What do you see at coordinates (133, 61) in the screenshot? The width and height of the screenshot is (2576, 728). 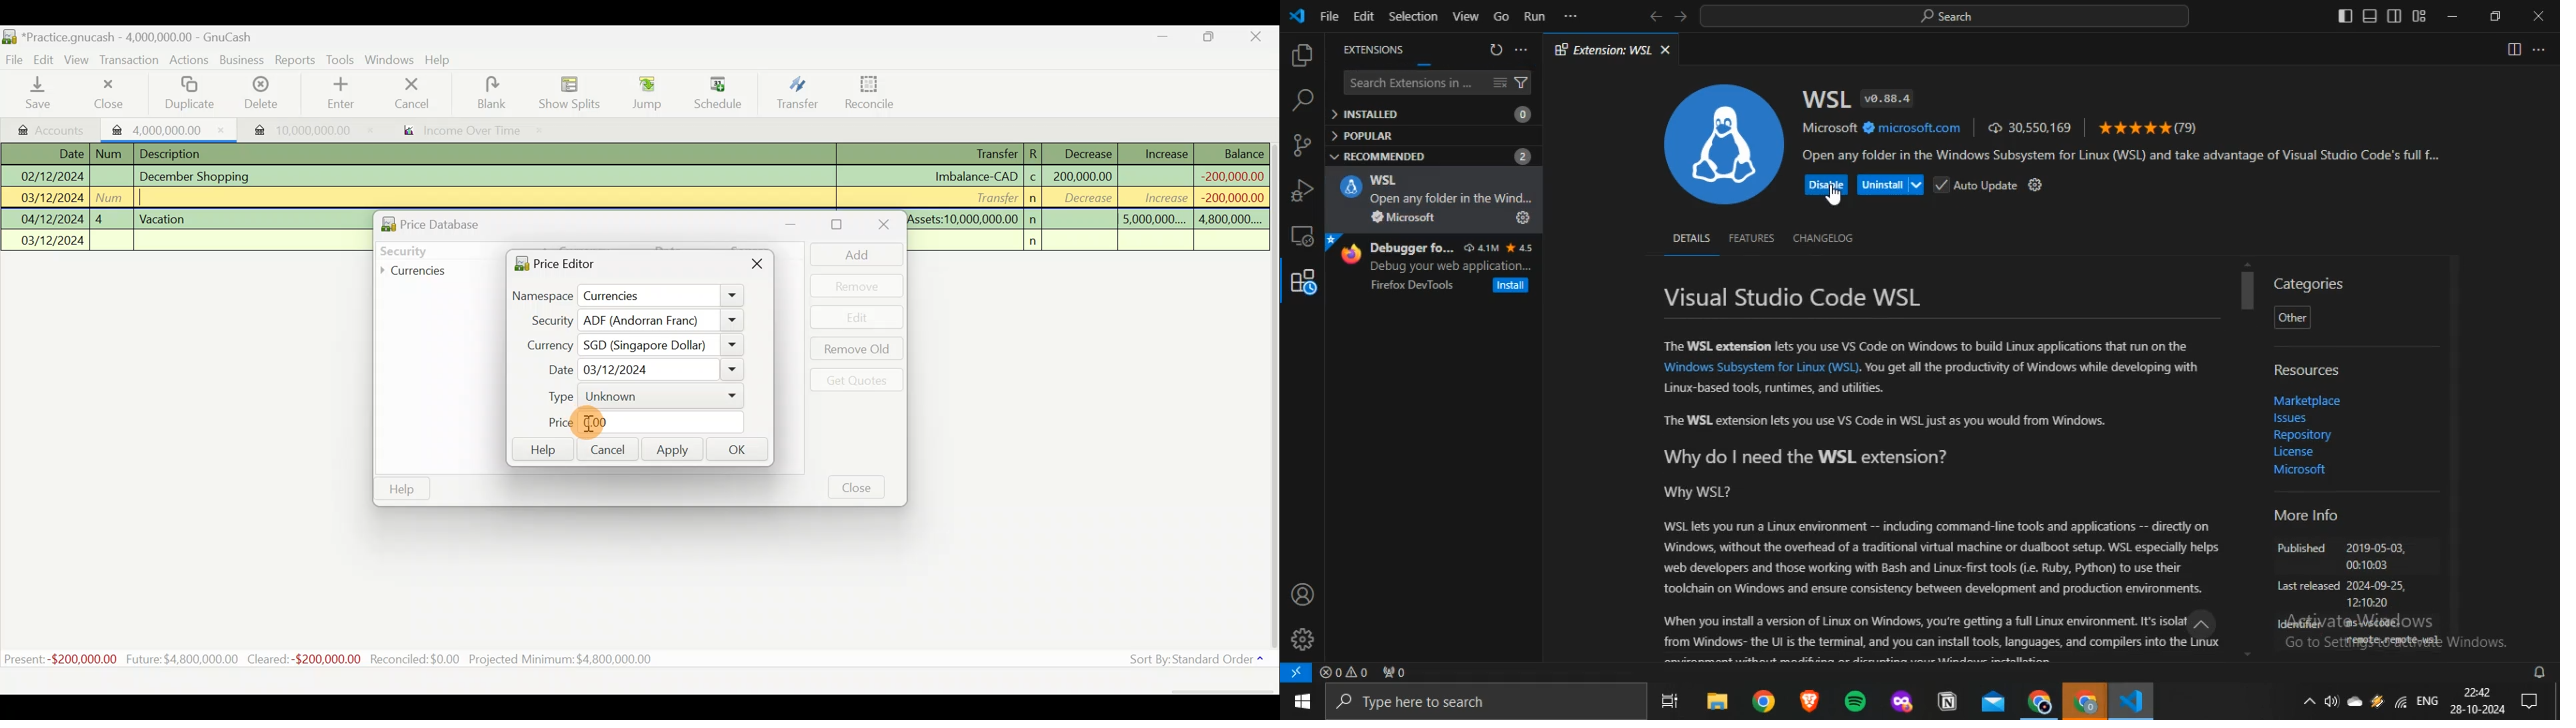 I see `Transaction` at bounding box center [133, 61].